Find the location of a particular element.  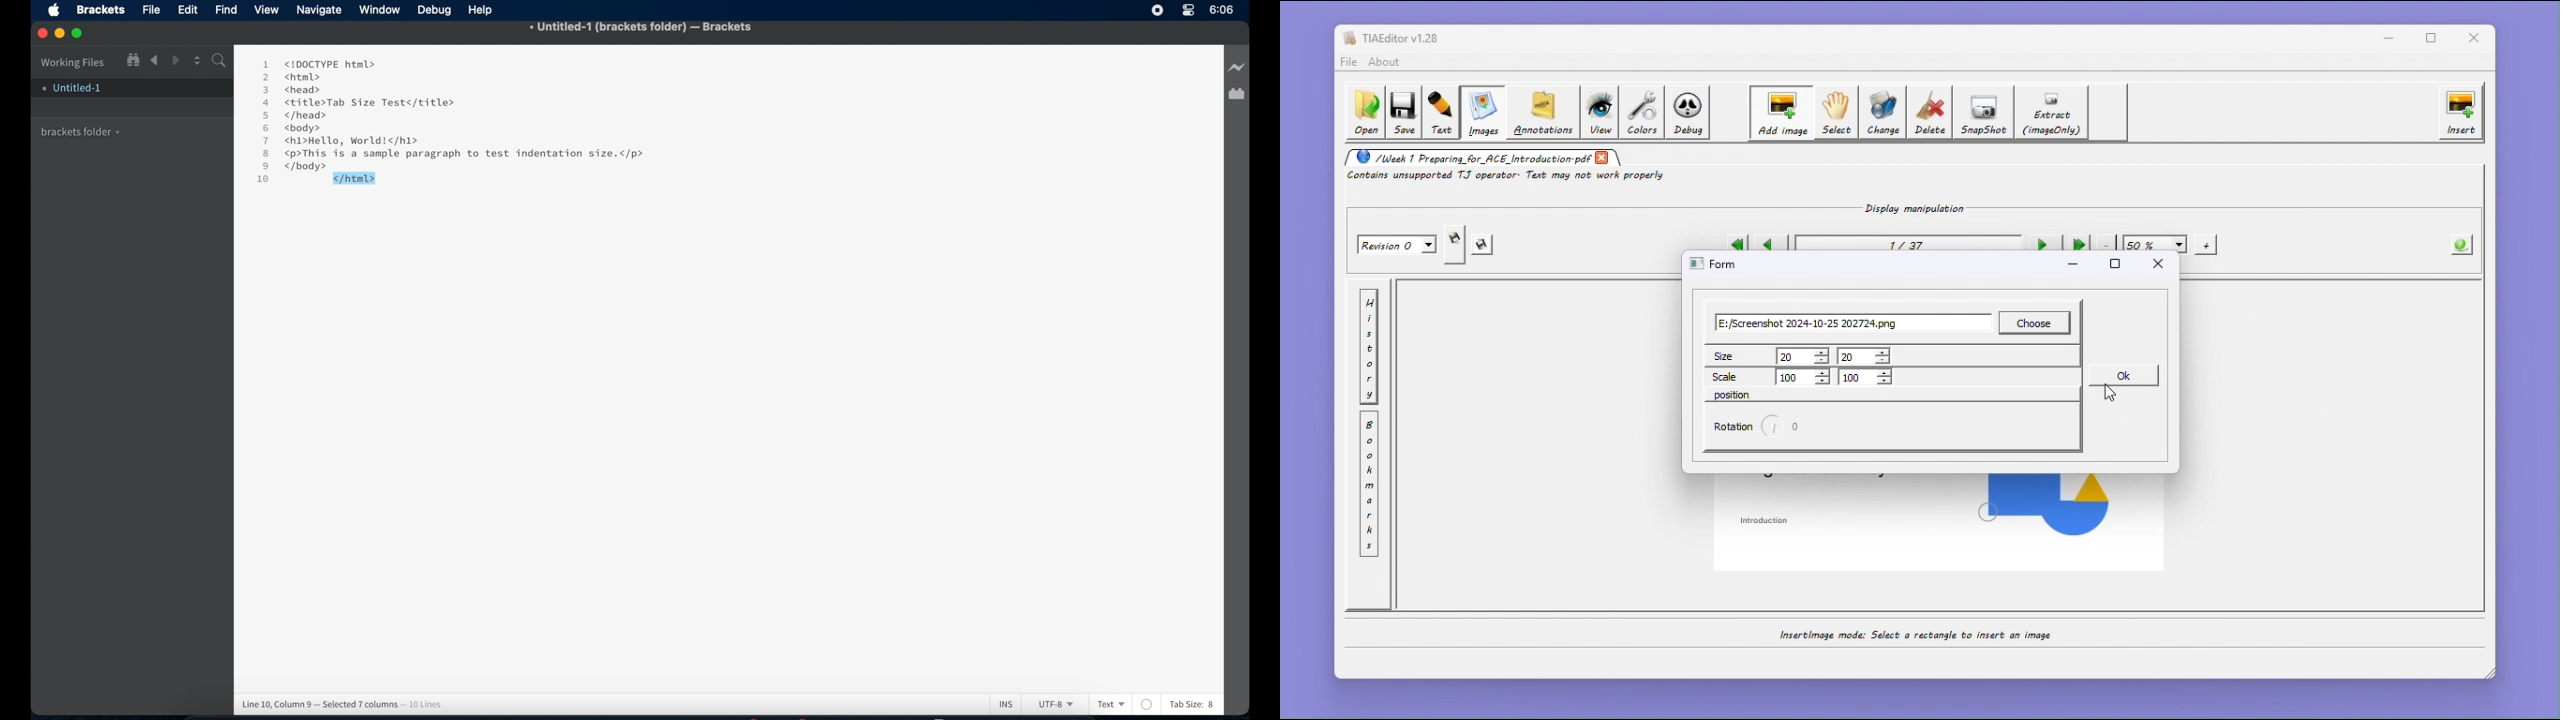

5 </head> is located at coordinates (294, 116).